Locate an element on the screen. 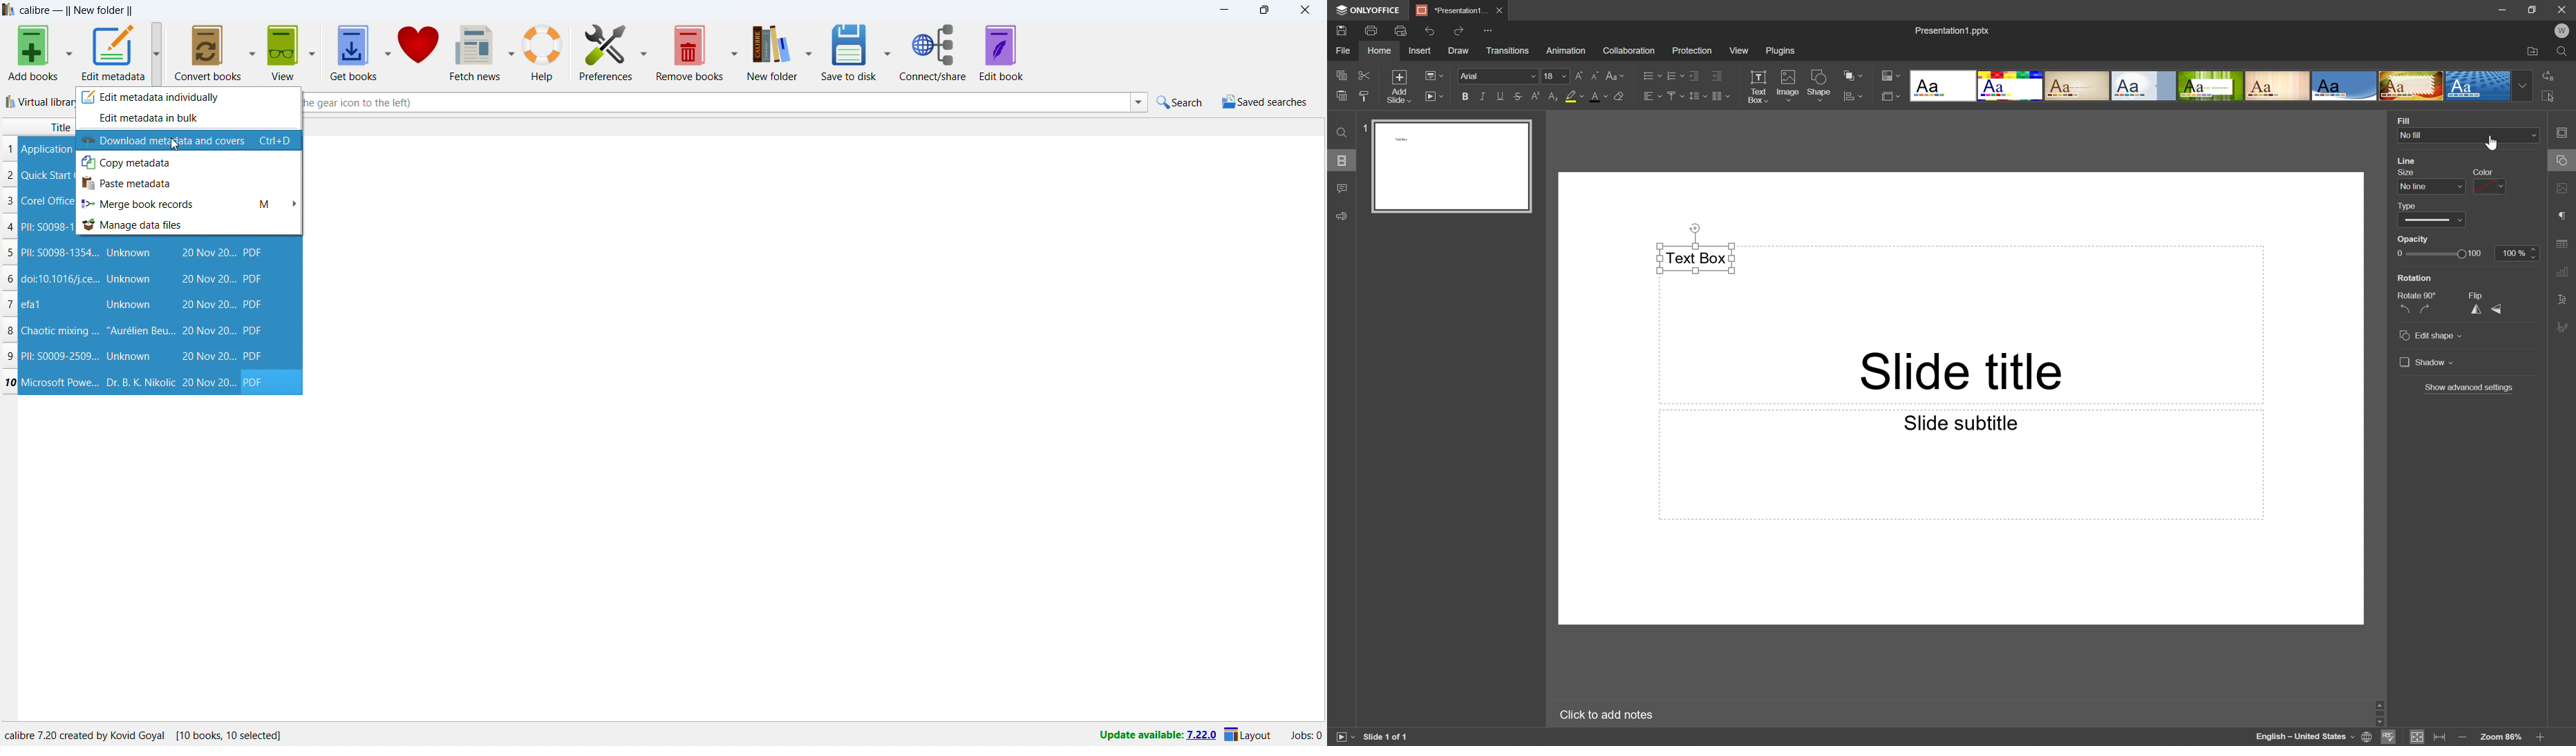 This screenshot has height=756, width=2576. Horizontally align is located at coordinates (1649, 97).